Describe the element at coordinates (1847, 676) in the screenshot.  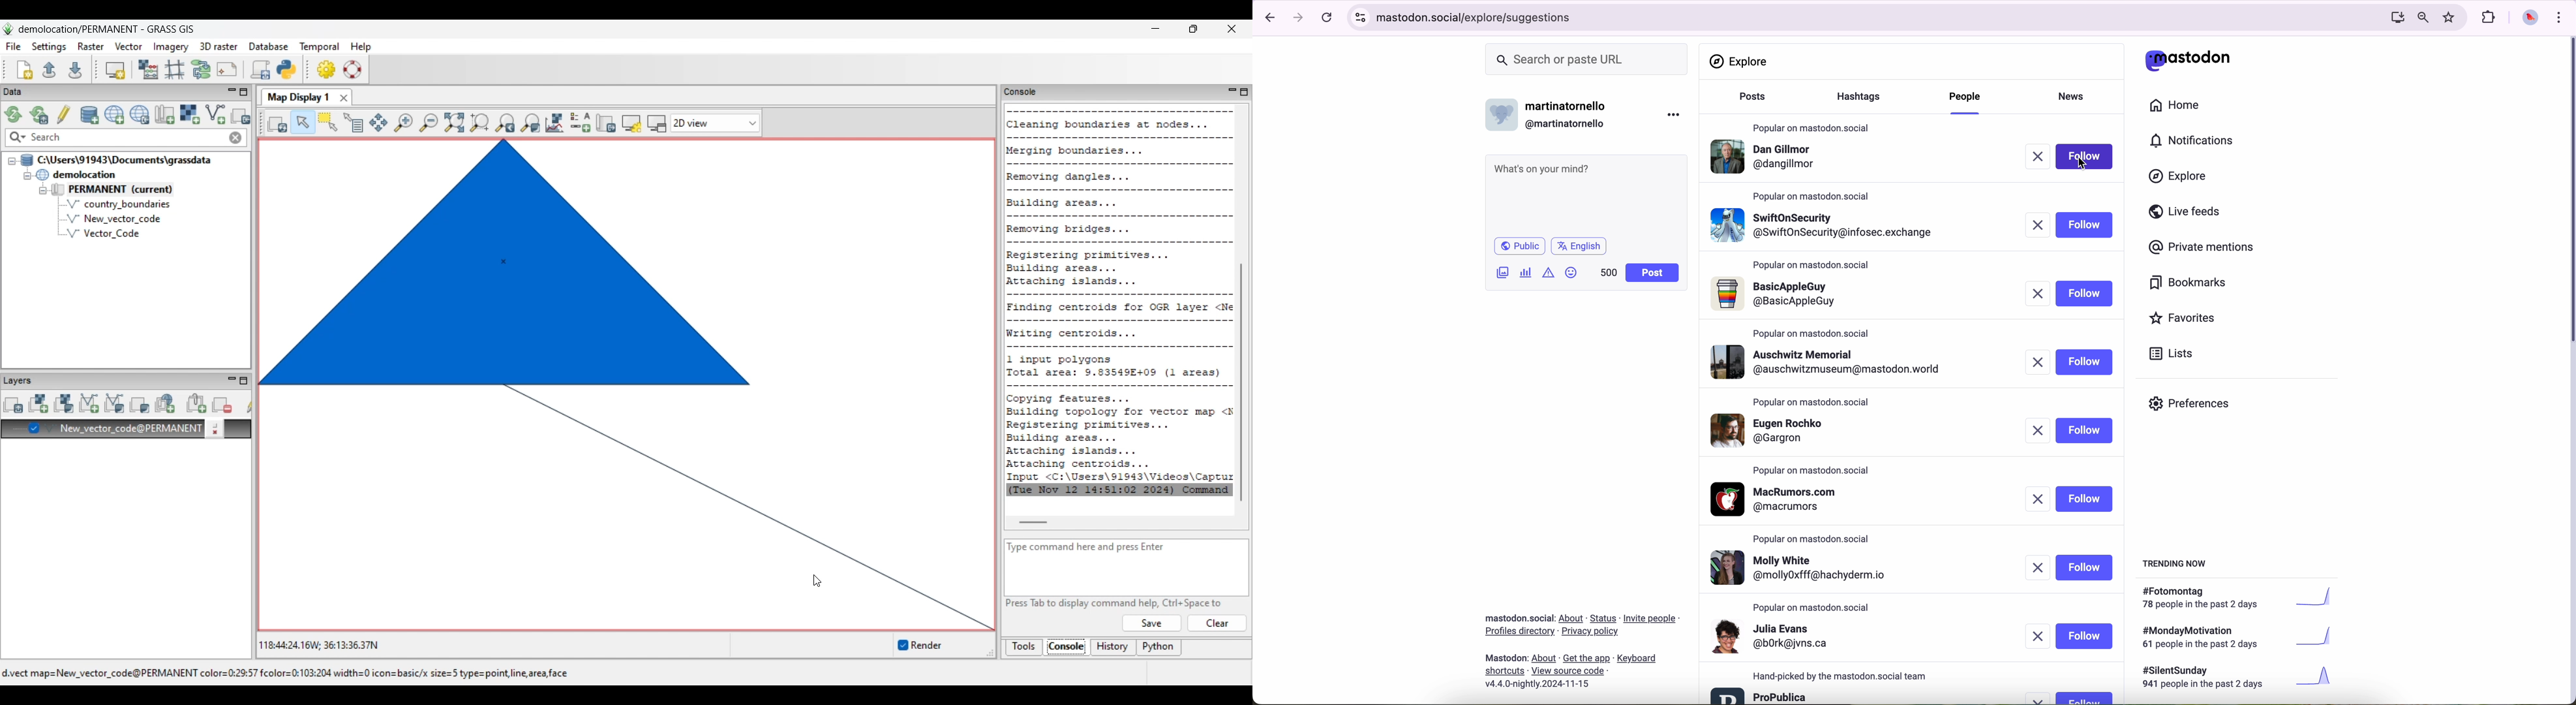
I see `hand-picked by the mastodon.social` at that location.